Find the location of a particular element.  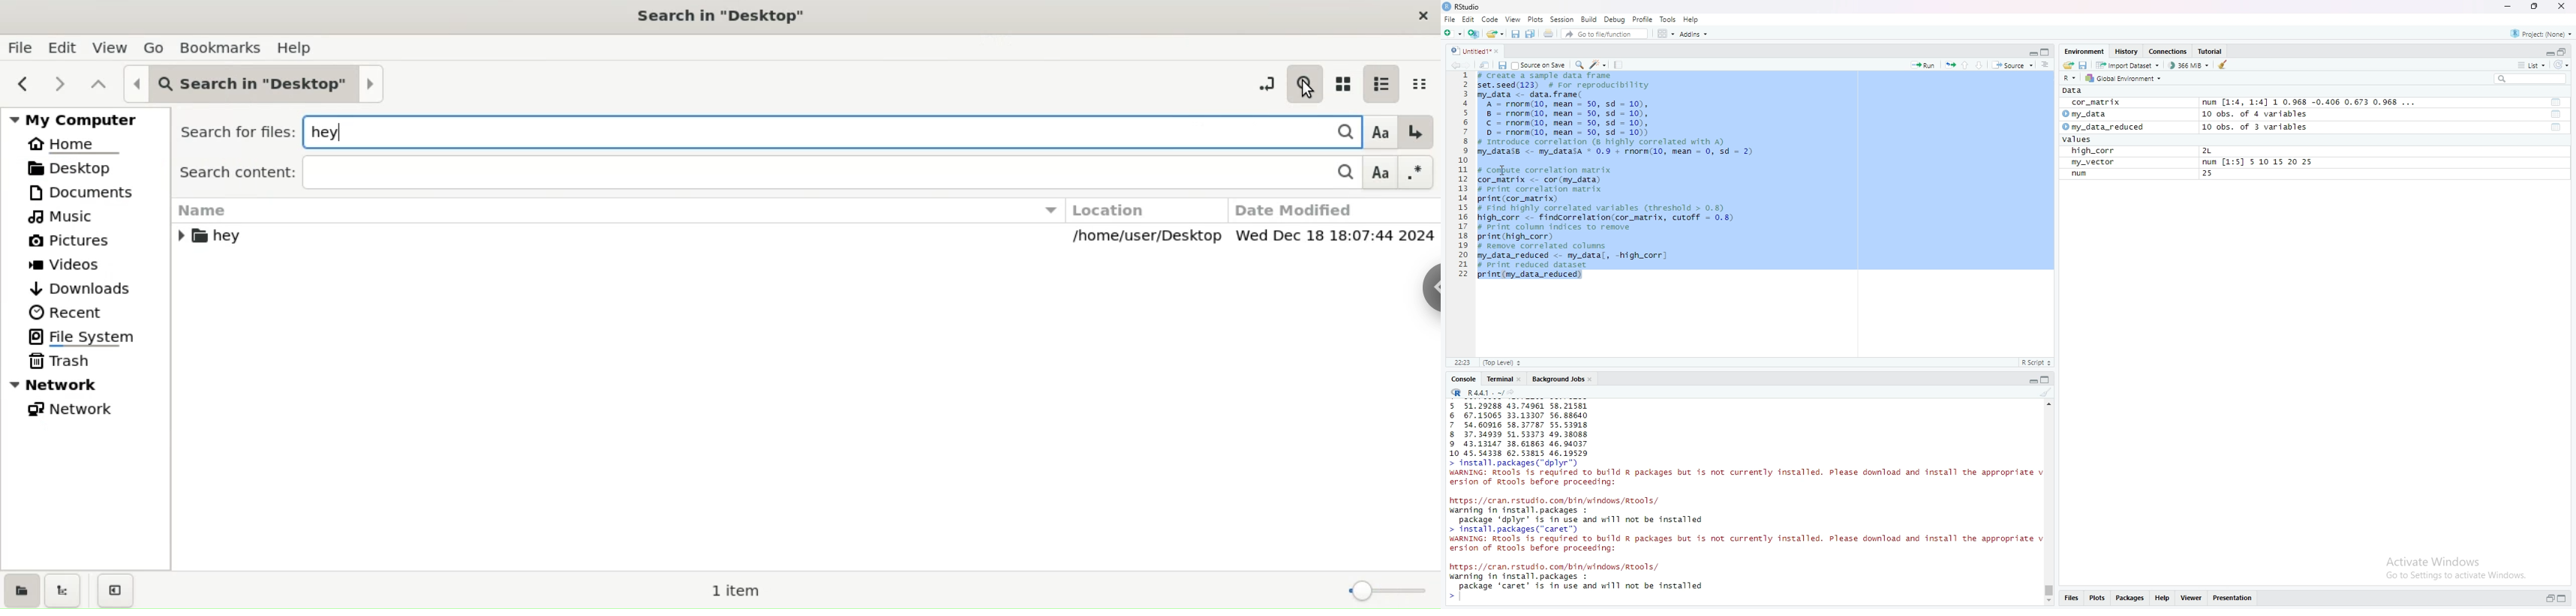

scrollbar is located at coordinates (2051, 503).